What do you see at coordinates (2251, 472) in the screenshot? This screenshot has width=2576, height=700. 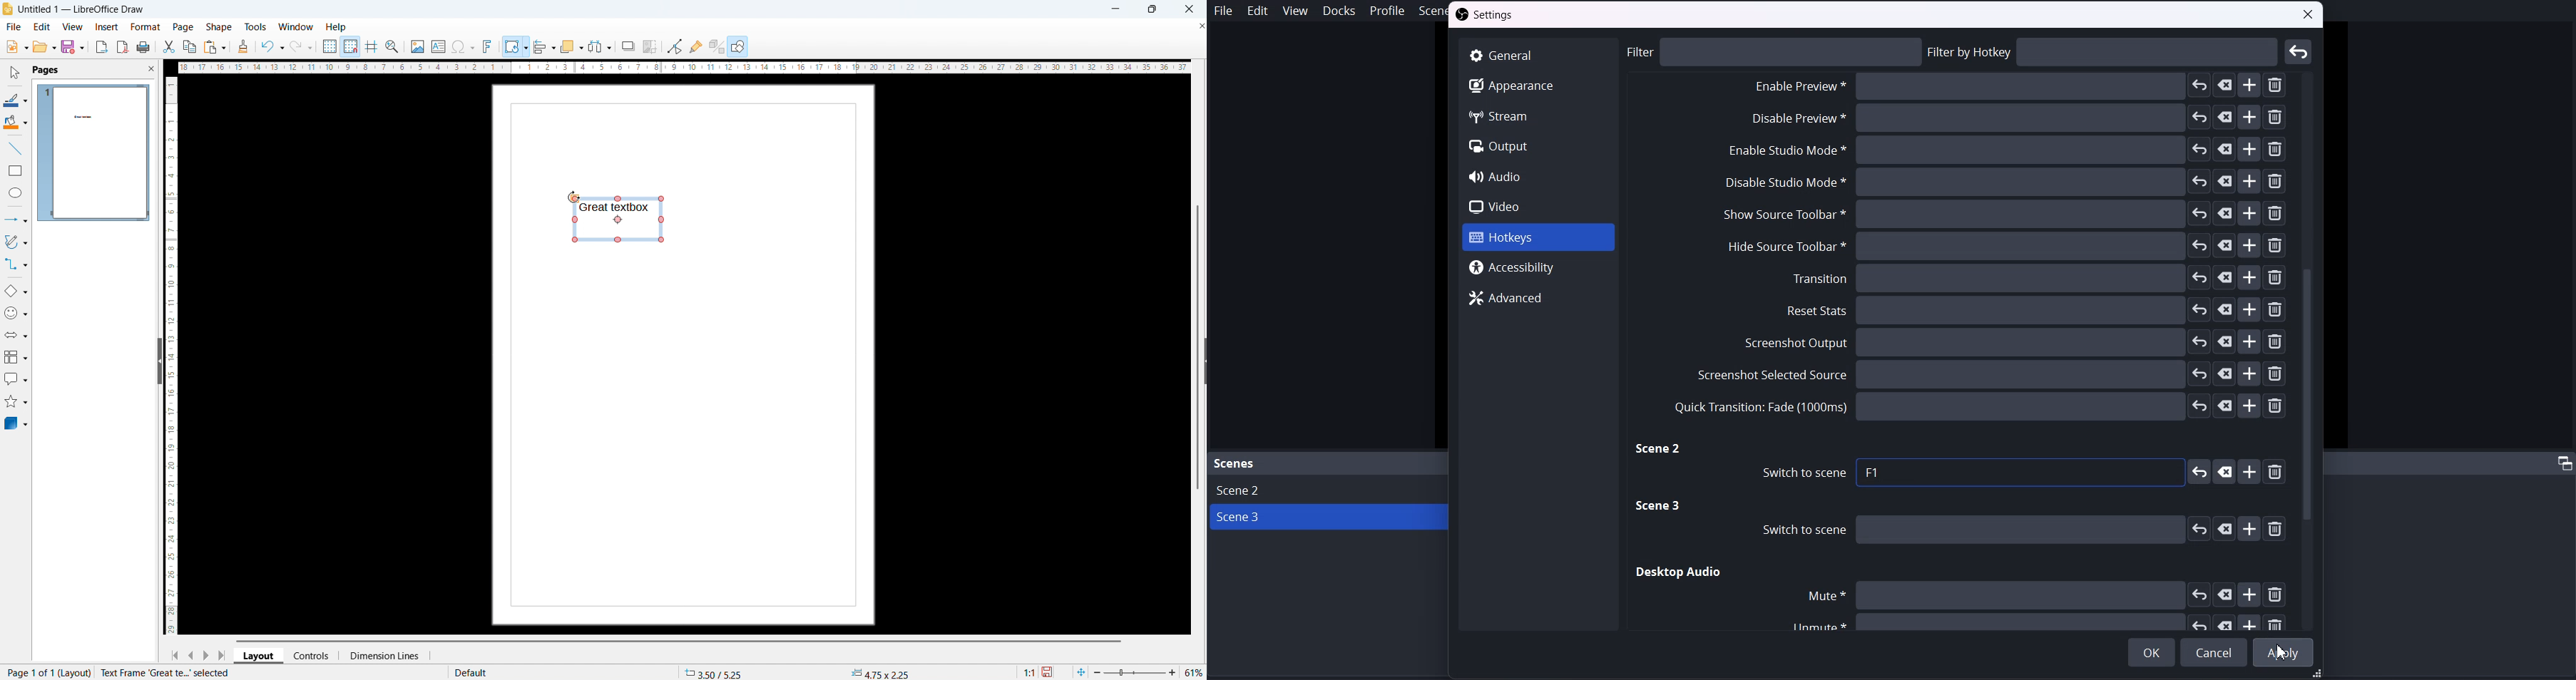 I see `Add` at bounding box center [2251, 472].